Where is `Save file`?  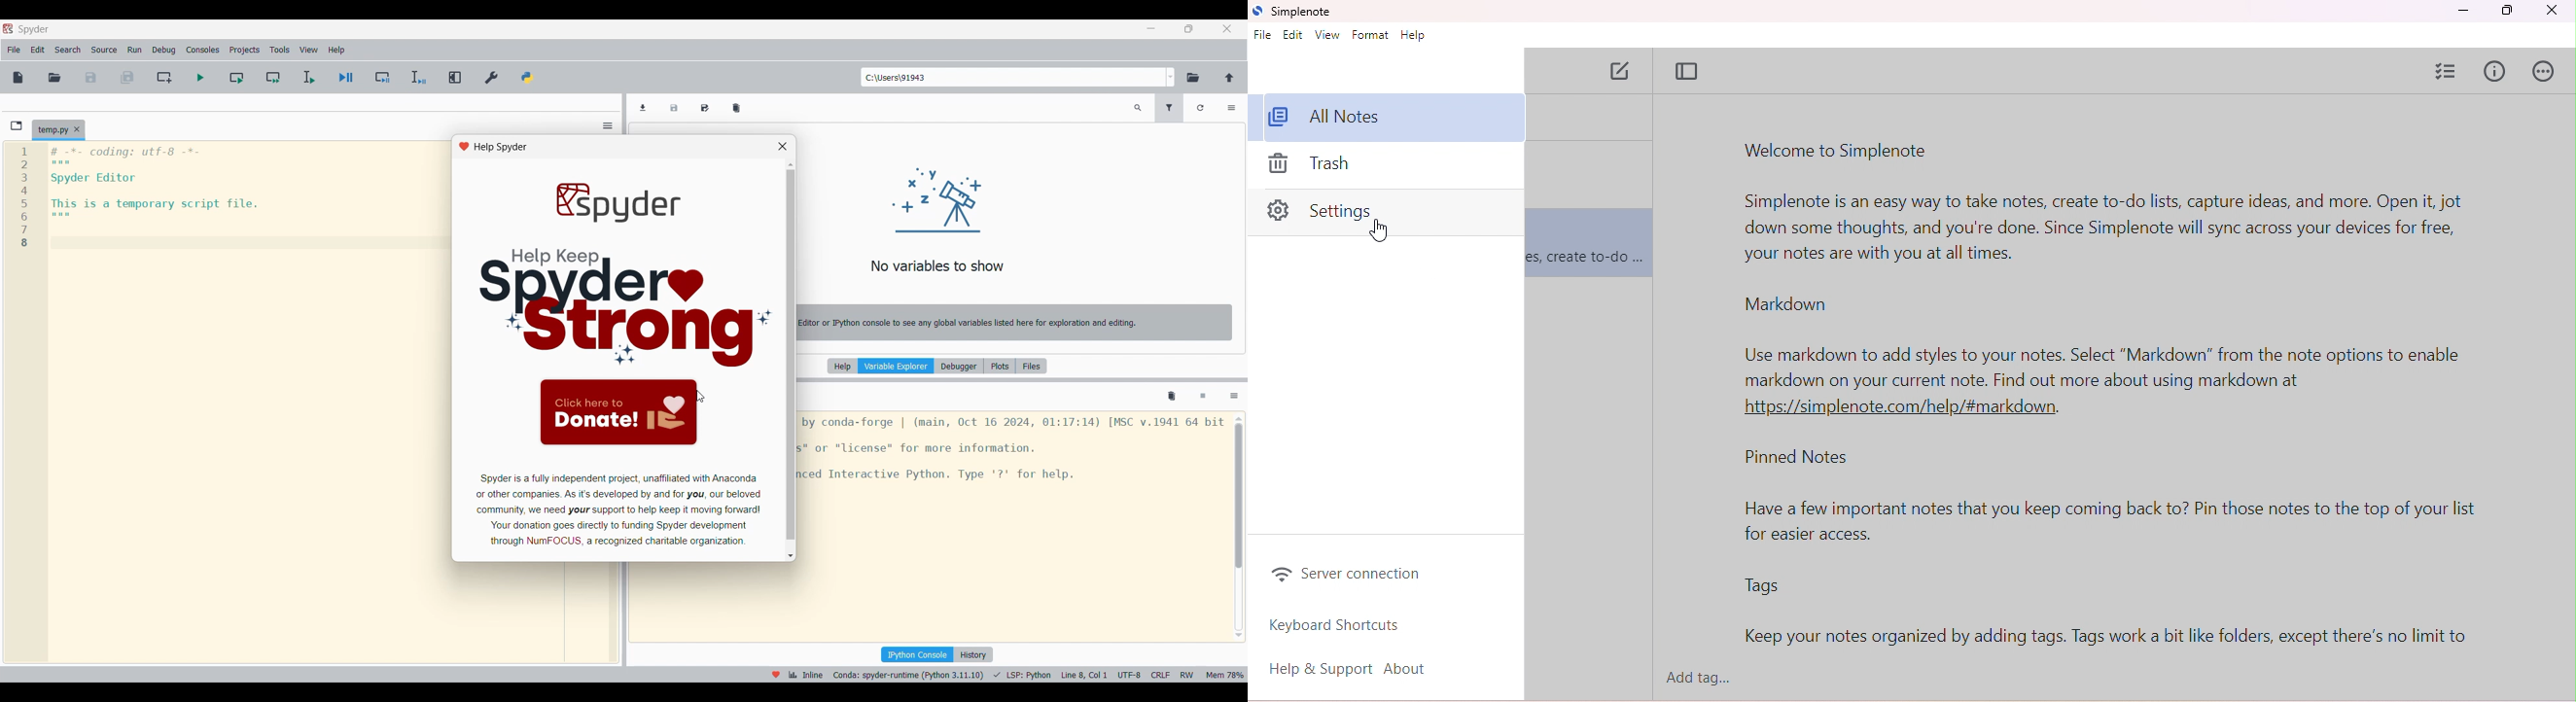
Save file is located at coordinates (92, 77).